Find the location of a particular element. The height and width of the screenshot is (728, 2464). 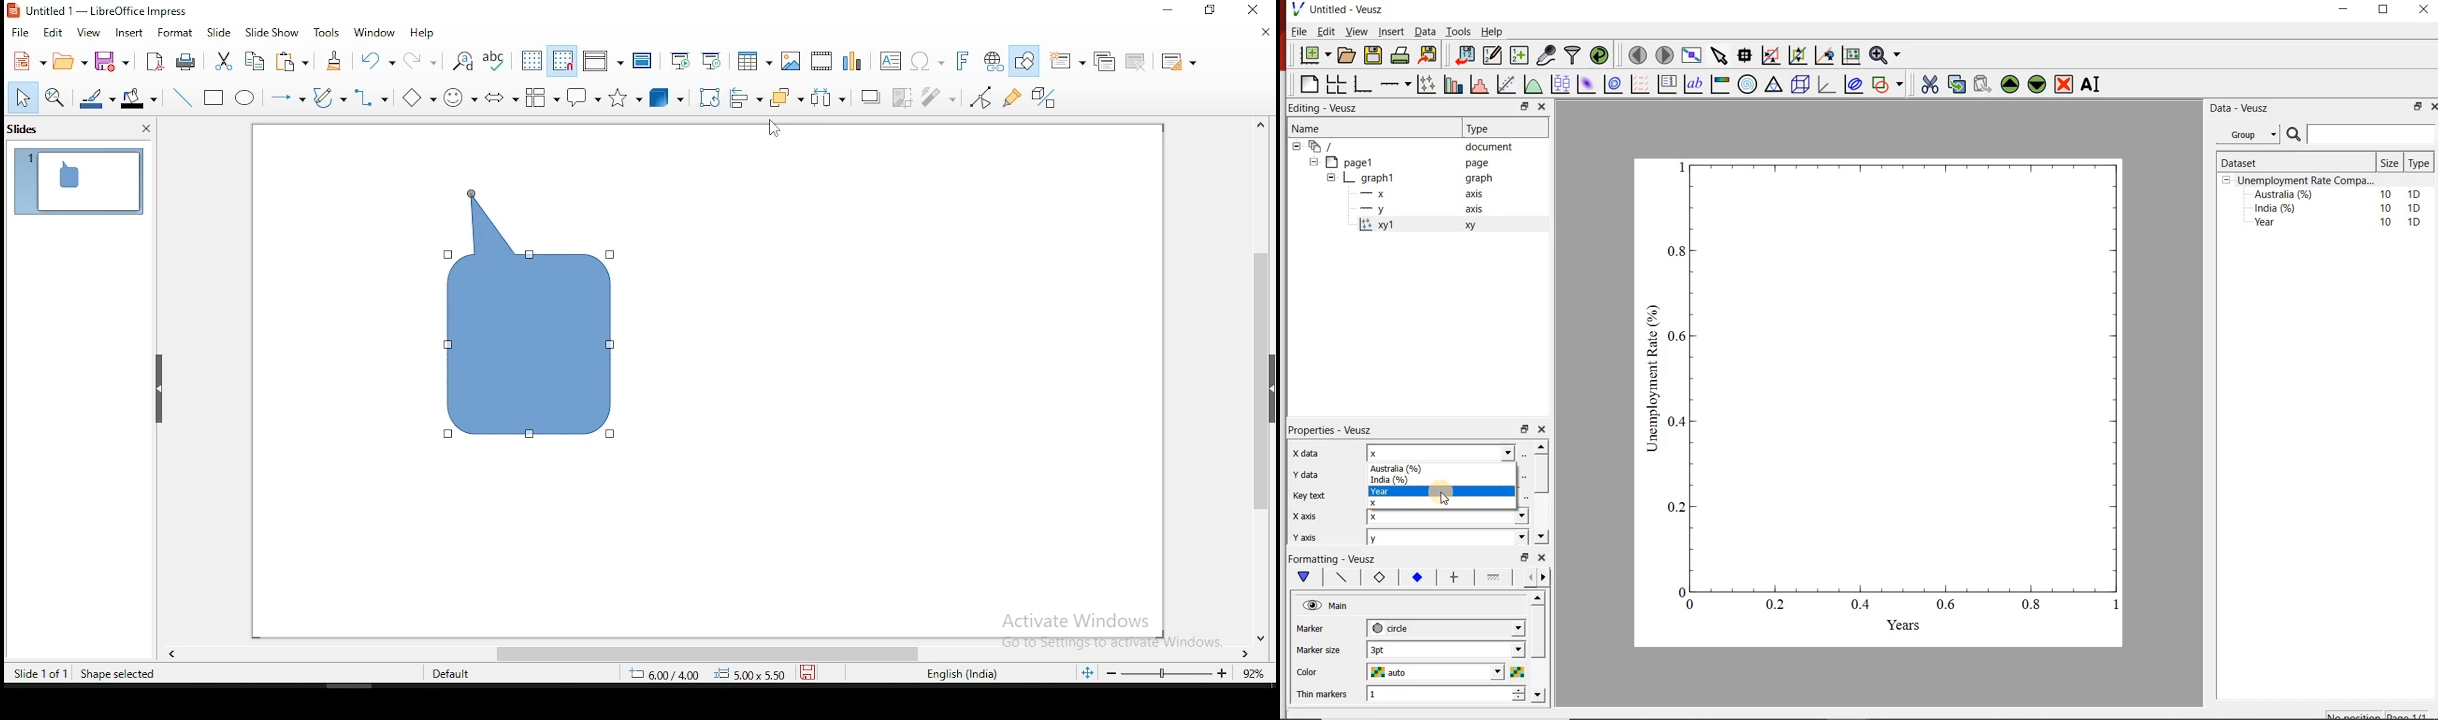

Unemployment Rate Compa... is located at coordinates (2308, 181).